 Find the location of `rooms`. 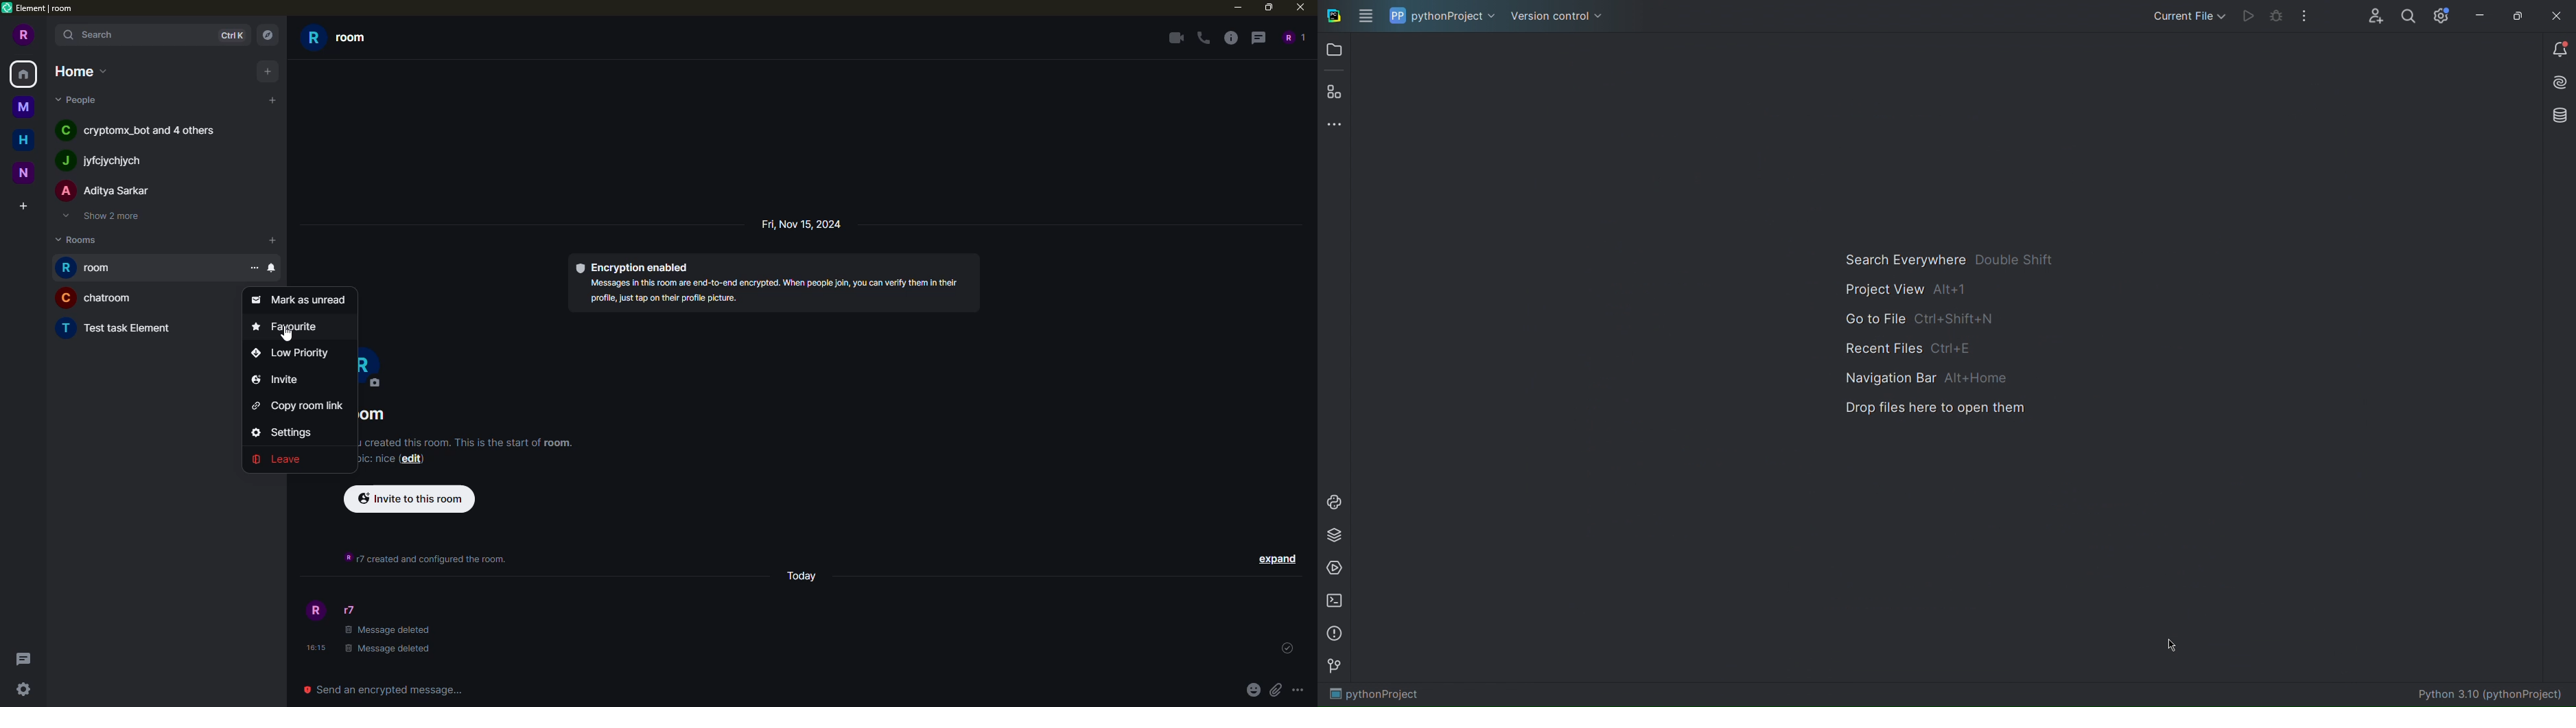

rooms is located at coordinates (81, 240).